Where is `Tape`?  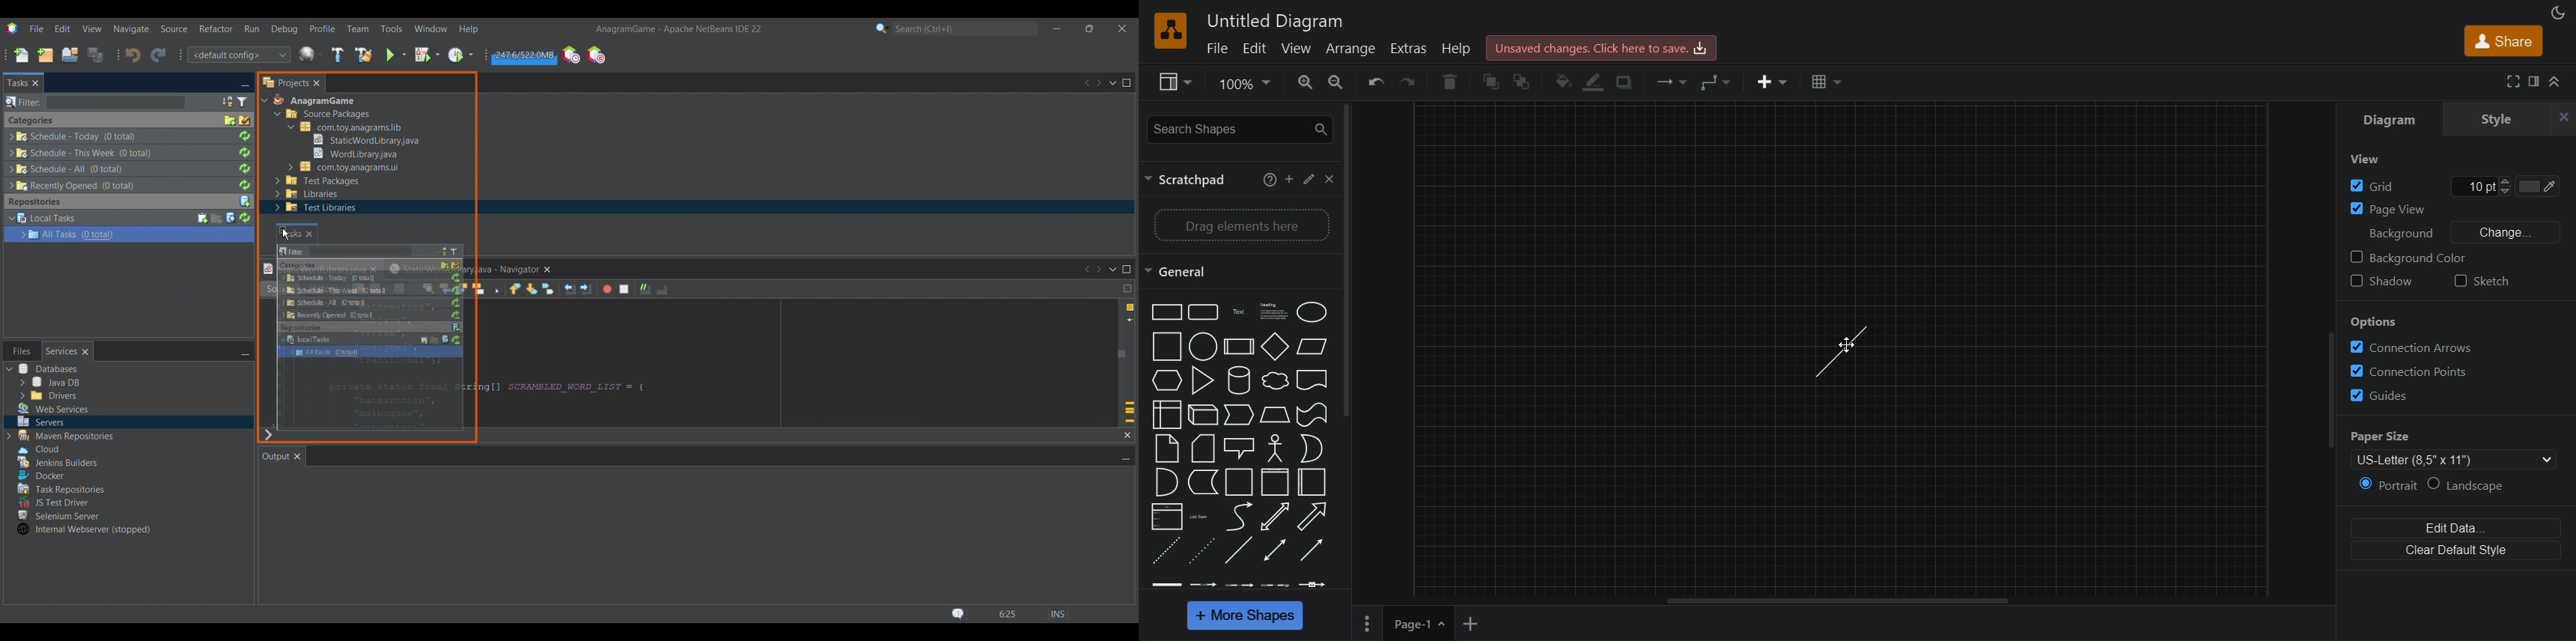
Tape is located at coordinates (1311, 414).